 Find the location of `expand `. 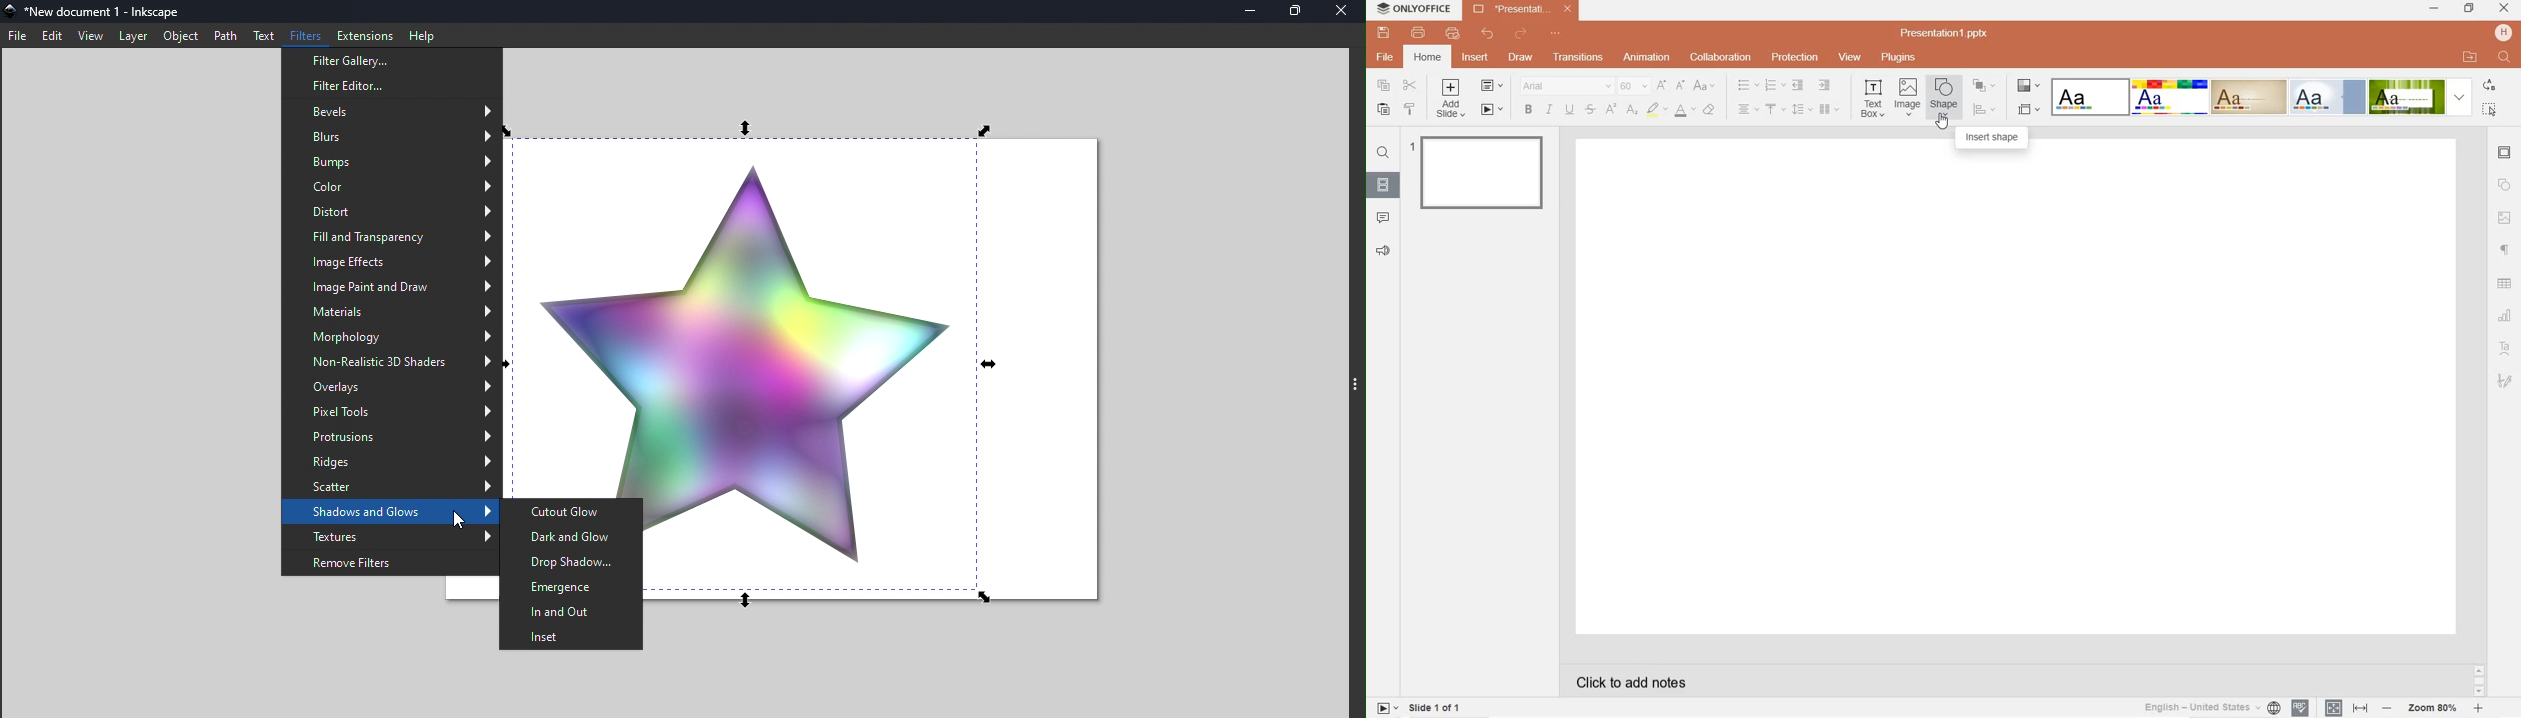

expand  is located at coordinates (2460, 97).